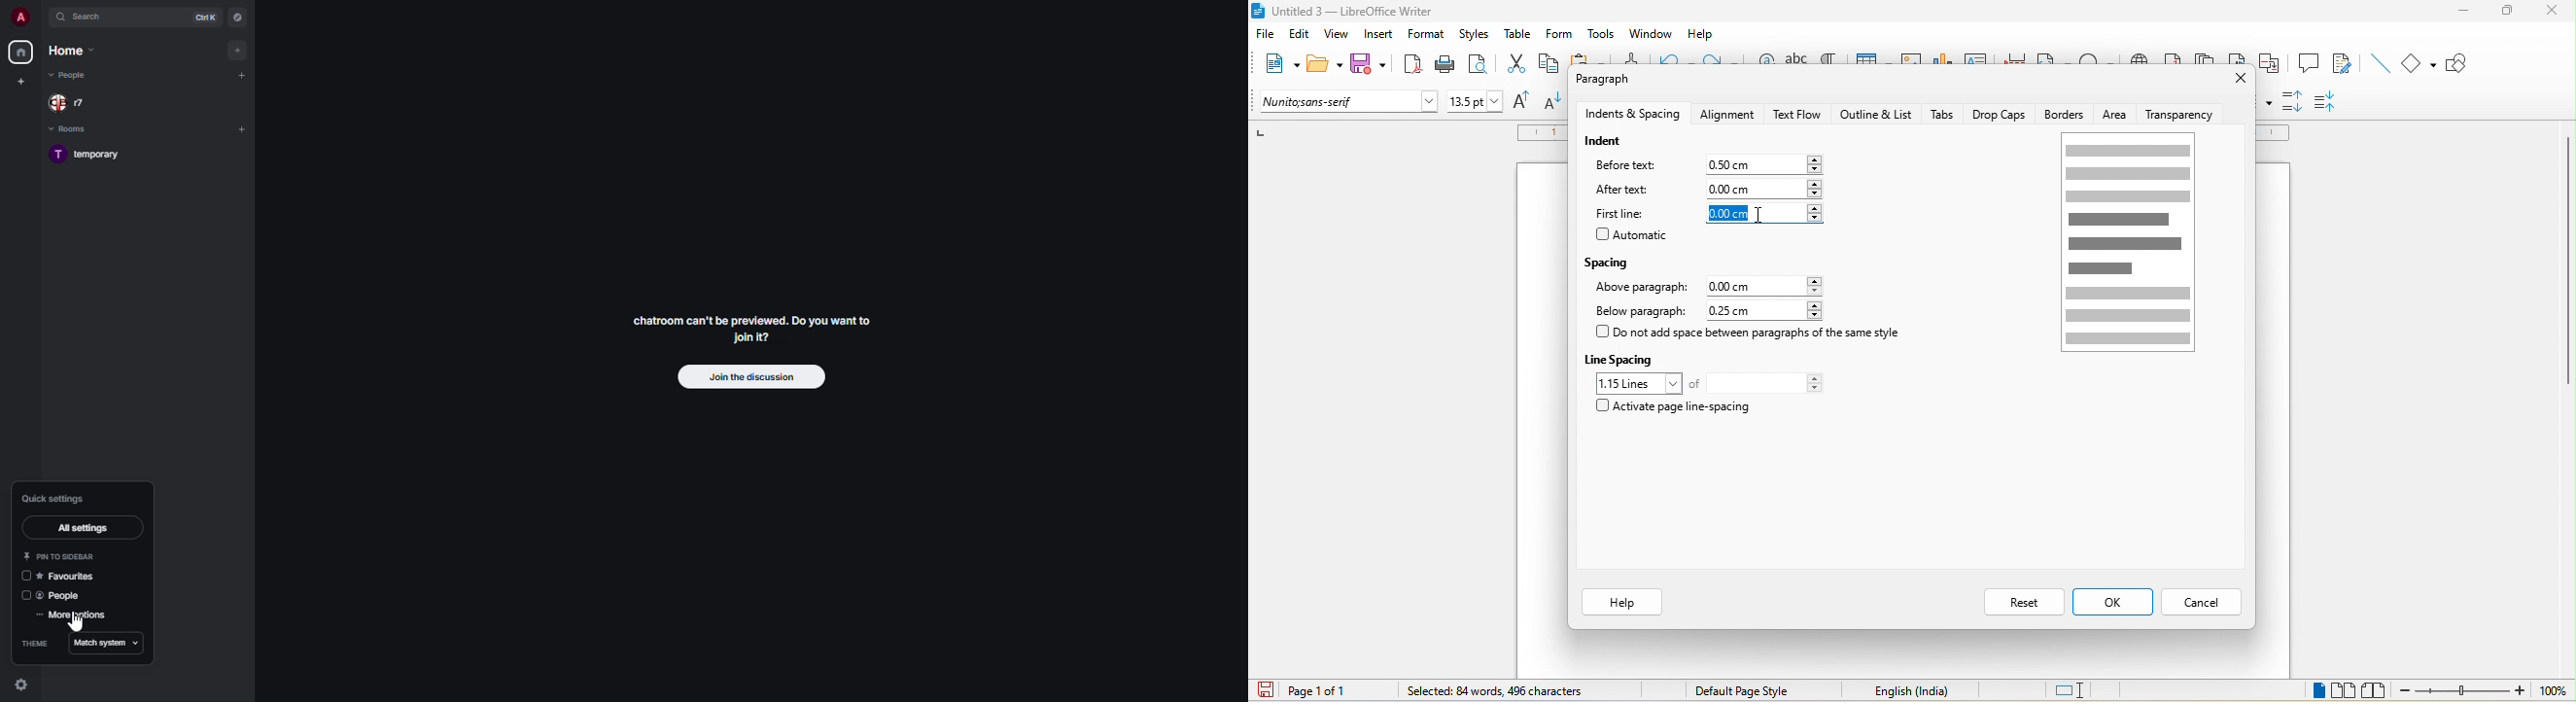 Image resolution: width=2576 pixels, height=728 pixels. I want to click on cross reference, so click(2274, 63).